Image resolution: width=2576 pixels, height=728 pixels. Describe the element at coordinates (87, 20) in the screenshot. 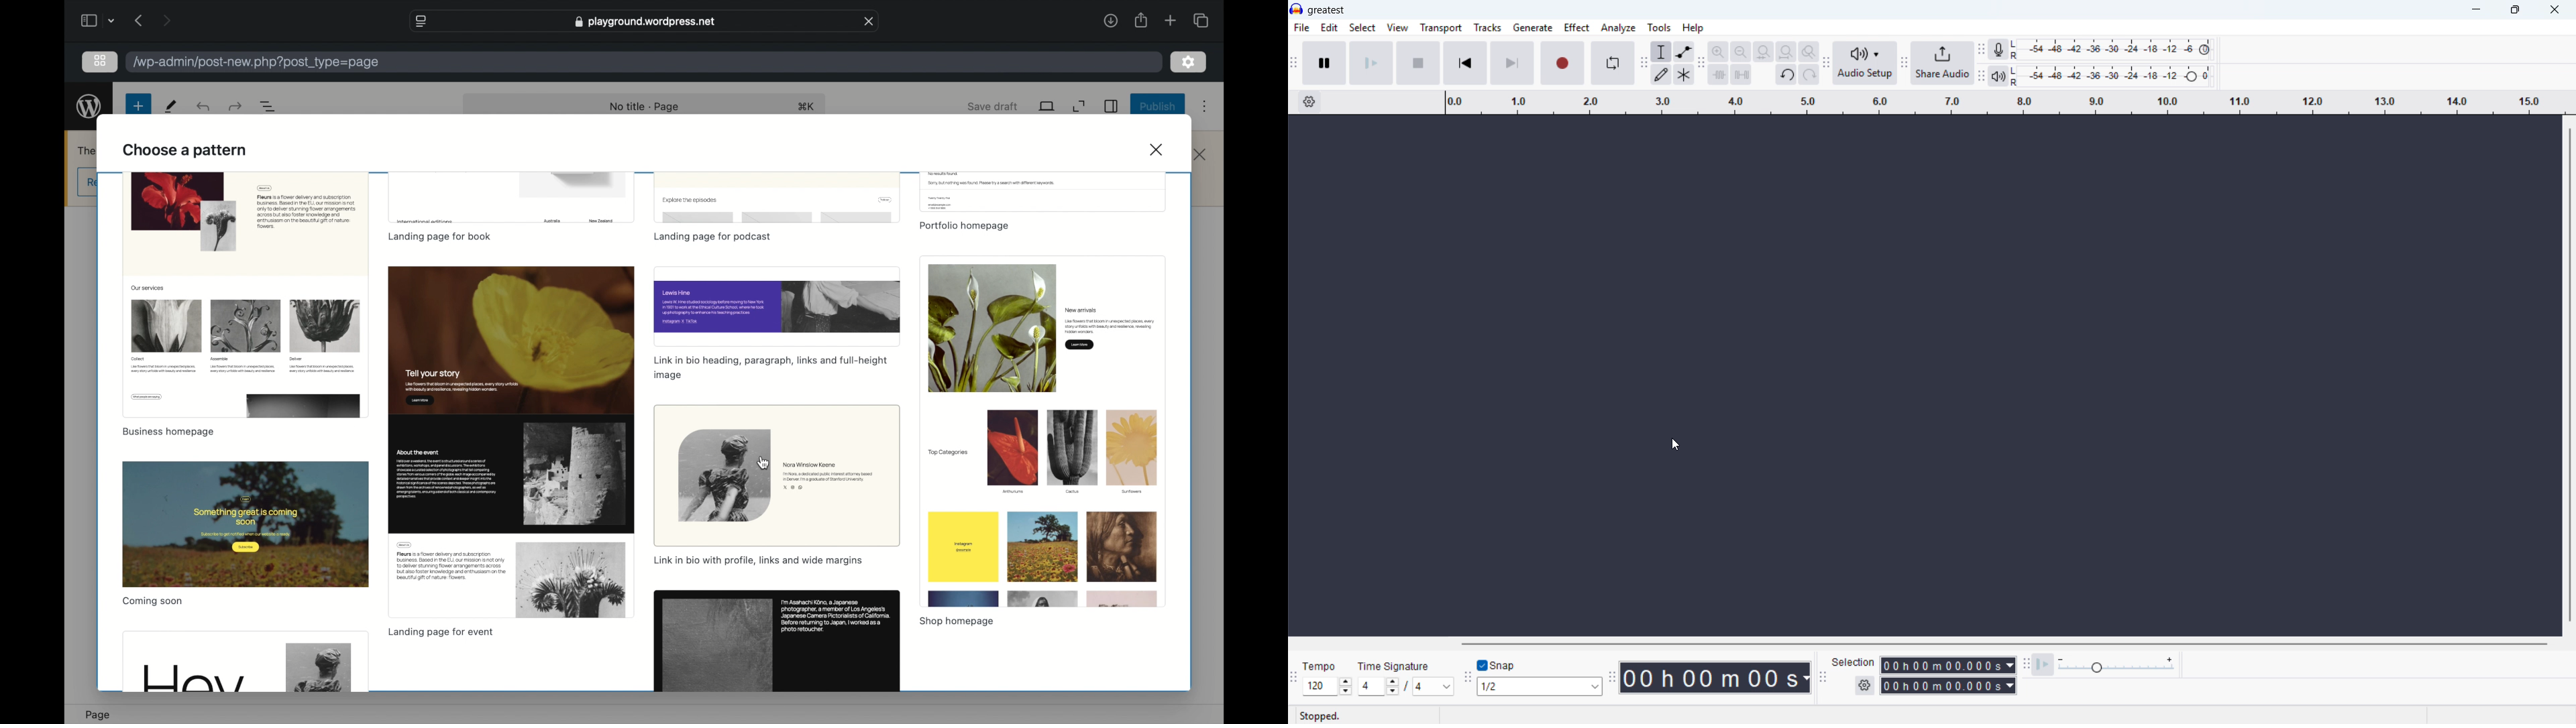

I see `sidebar` at that location.